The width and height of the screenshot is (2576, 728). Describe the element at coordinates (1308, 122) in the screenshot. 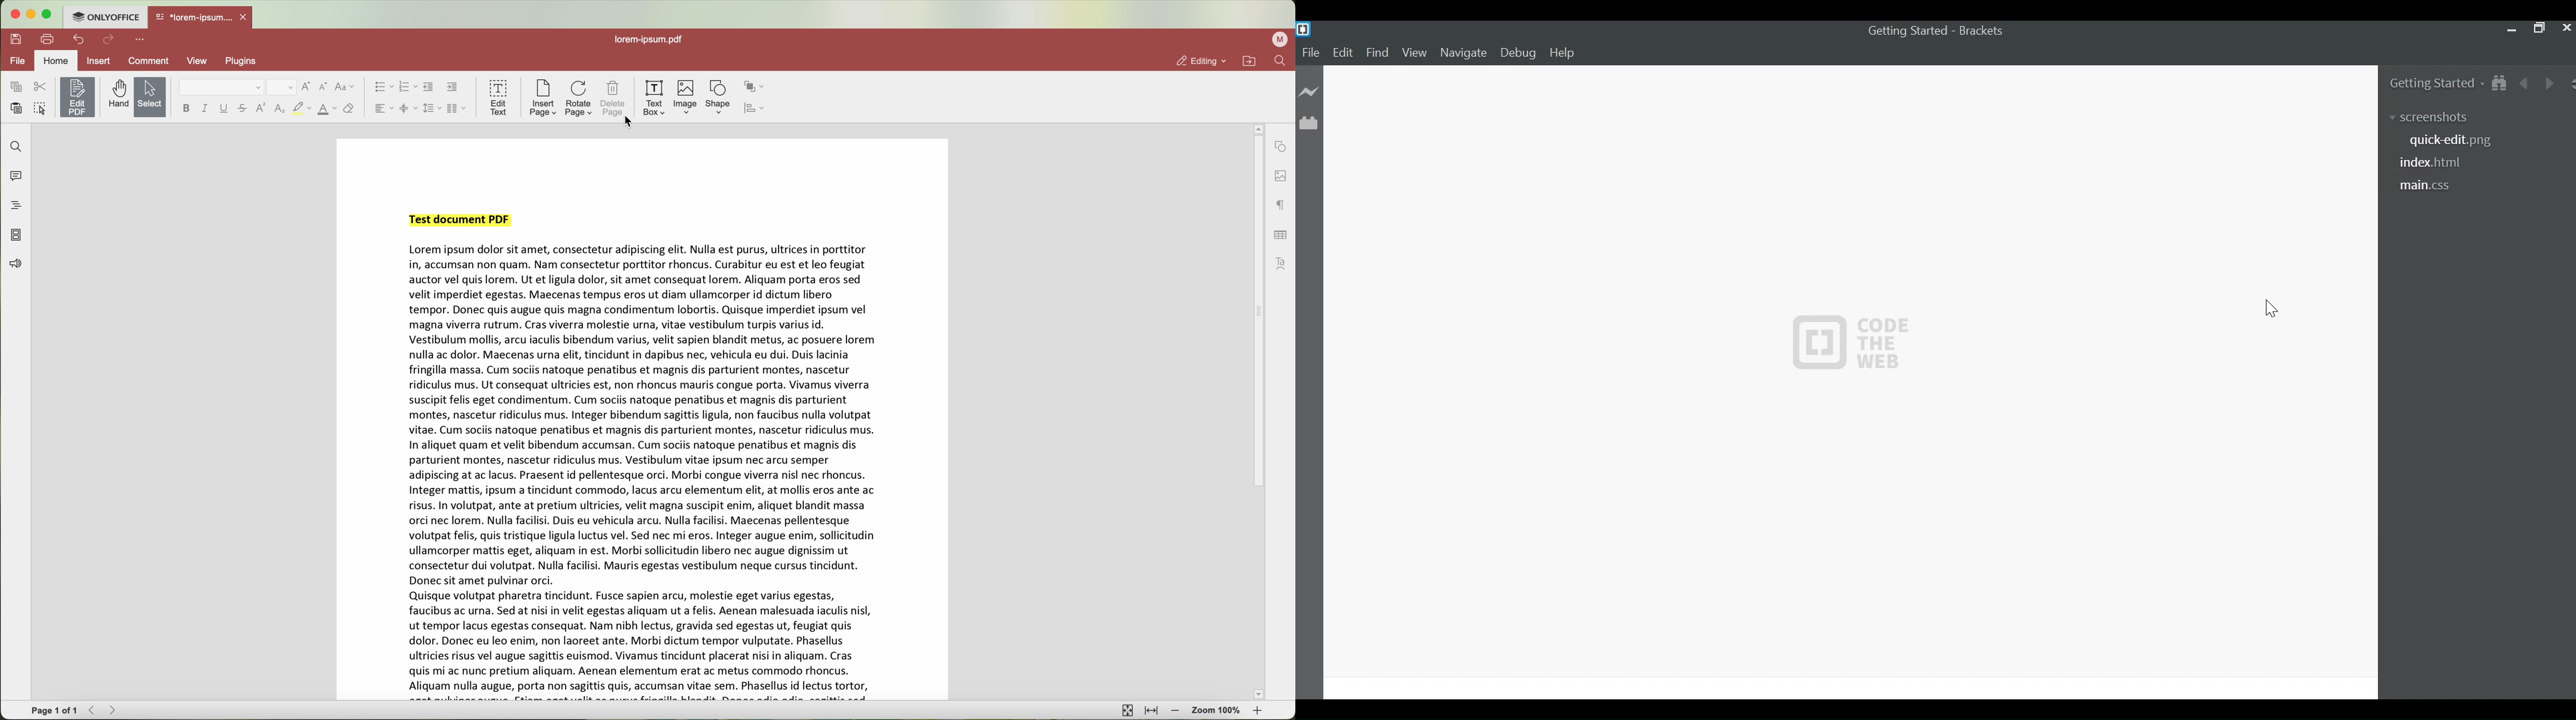

I see `Manager Extension` at that location.